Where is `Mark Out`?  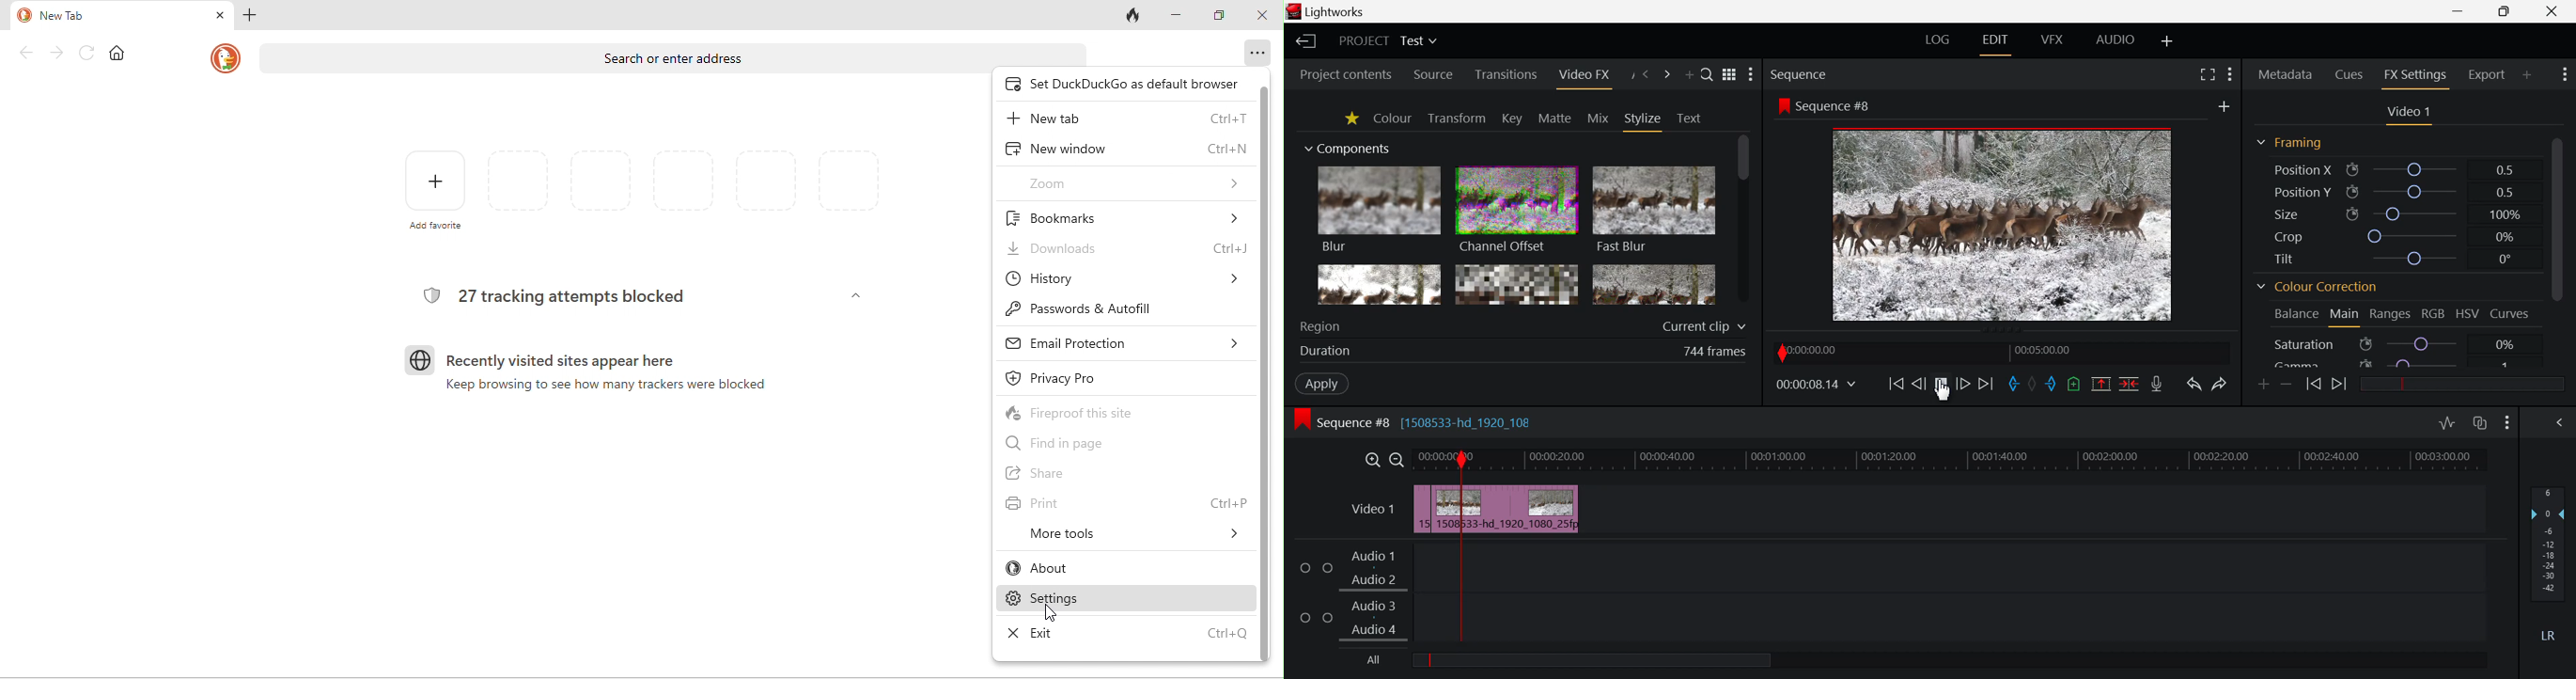 Mark Out is located at coordinates (2055, 385).